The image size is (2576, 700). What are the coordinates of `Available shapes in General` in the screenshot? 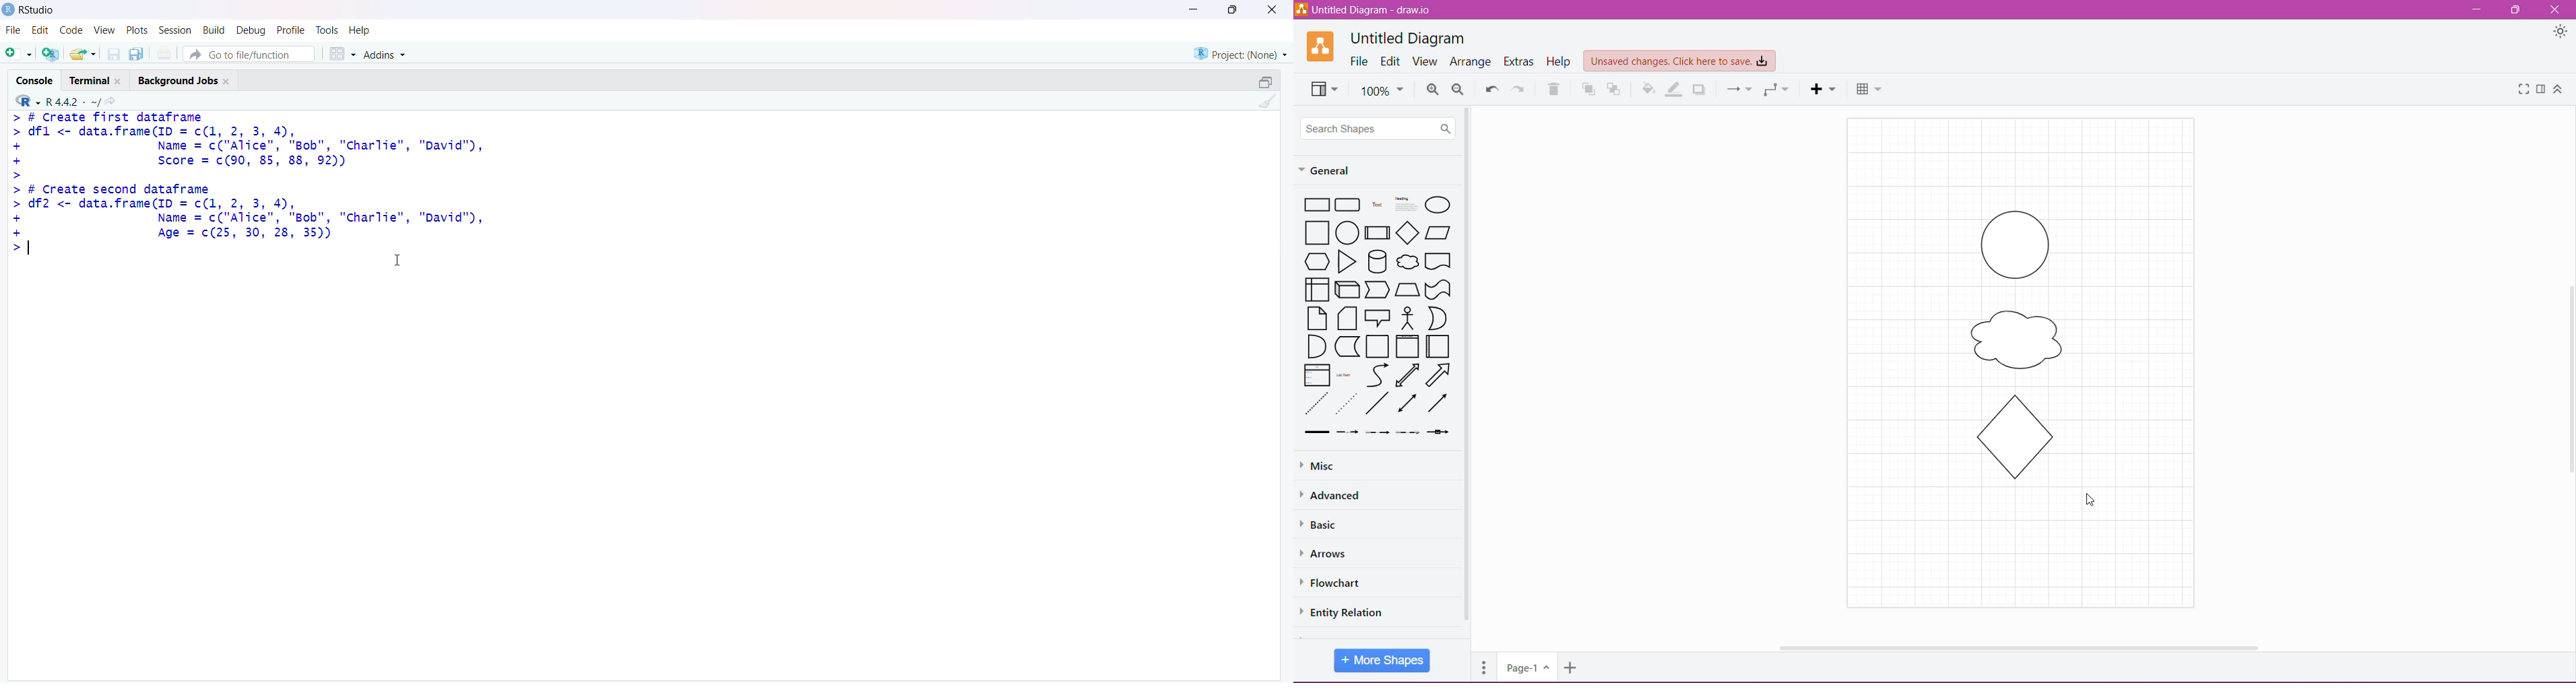 It's located at (1378, 316).